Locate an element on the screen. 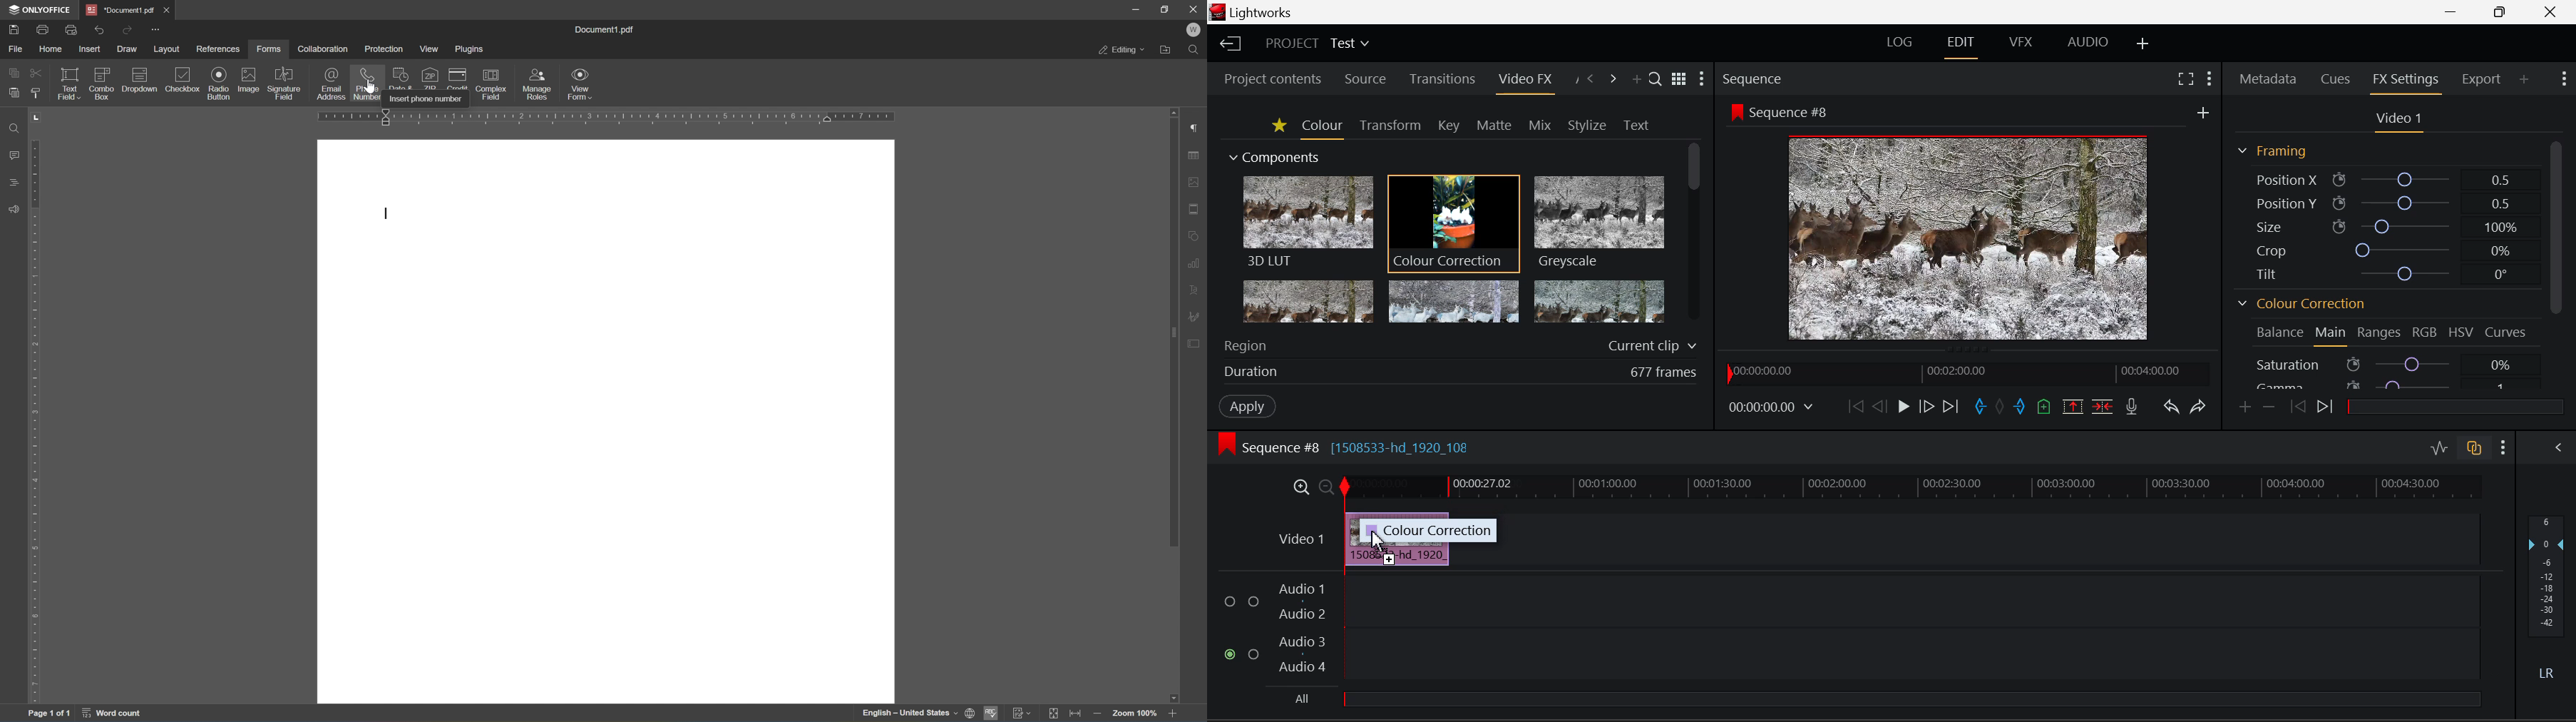  close is located at coordinates (167, 9).